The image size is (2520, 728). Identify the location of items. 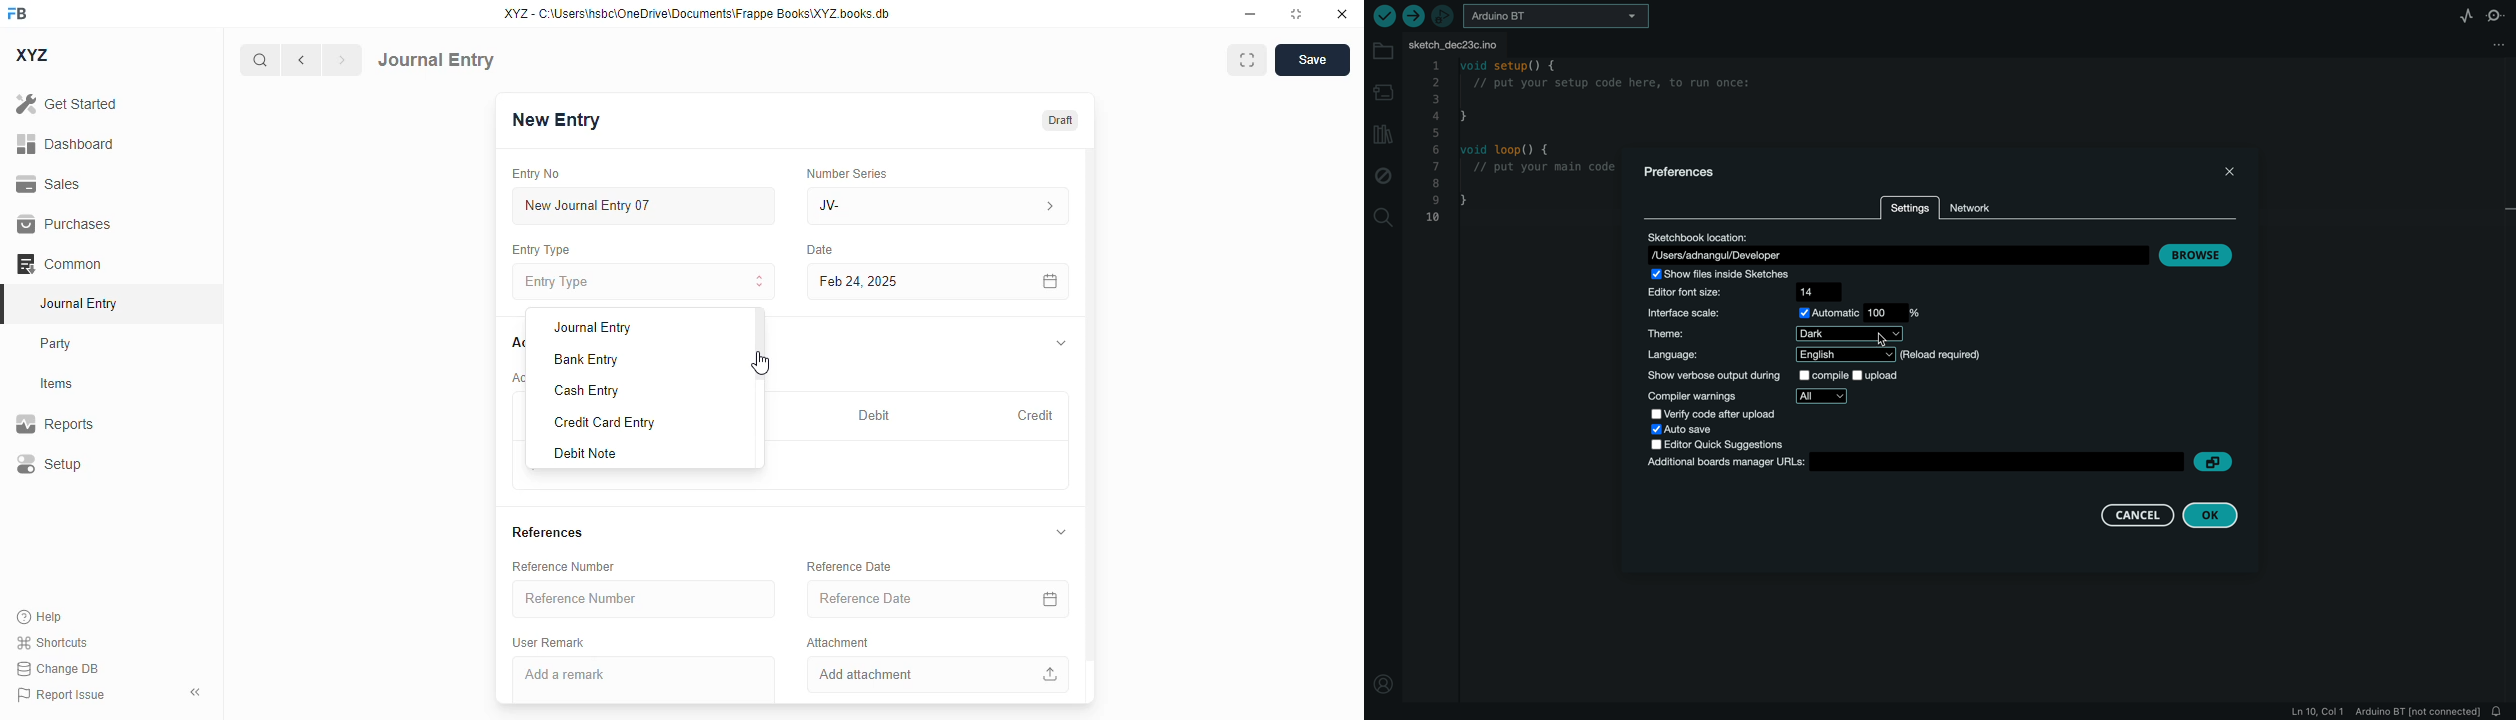
(57, 384).